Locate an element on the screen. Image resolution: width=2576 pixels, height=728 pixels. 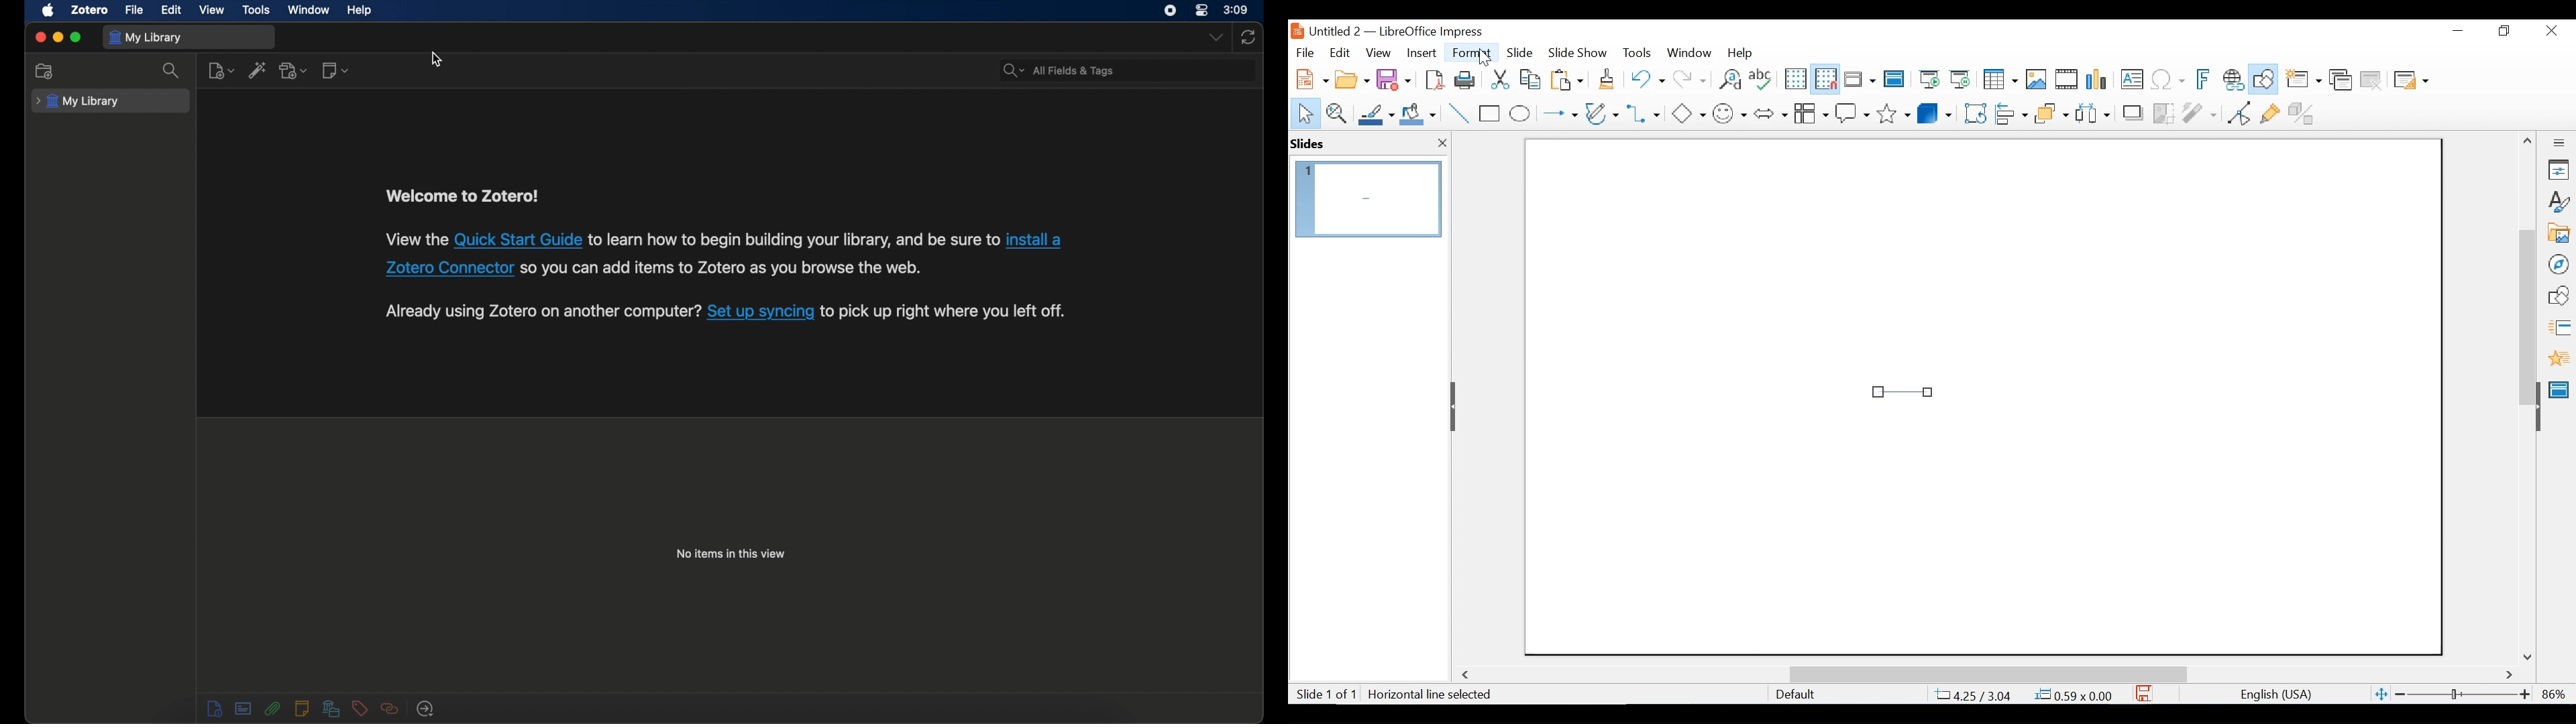
Vertical Scrollbar is located at coordinates (2526, 302).